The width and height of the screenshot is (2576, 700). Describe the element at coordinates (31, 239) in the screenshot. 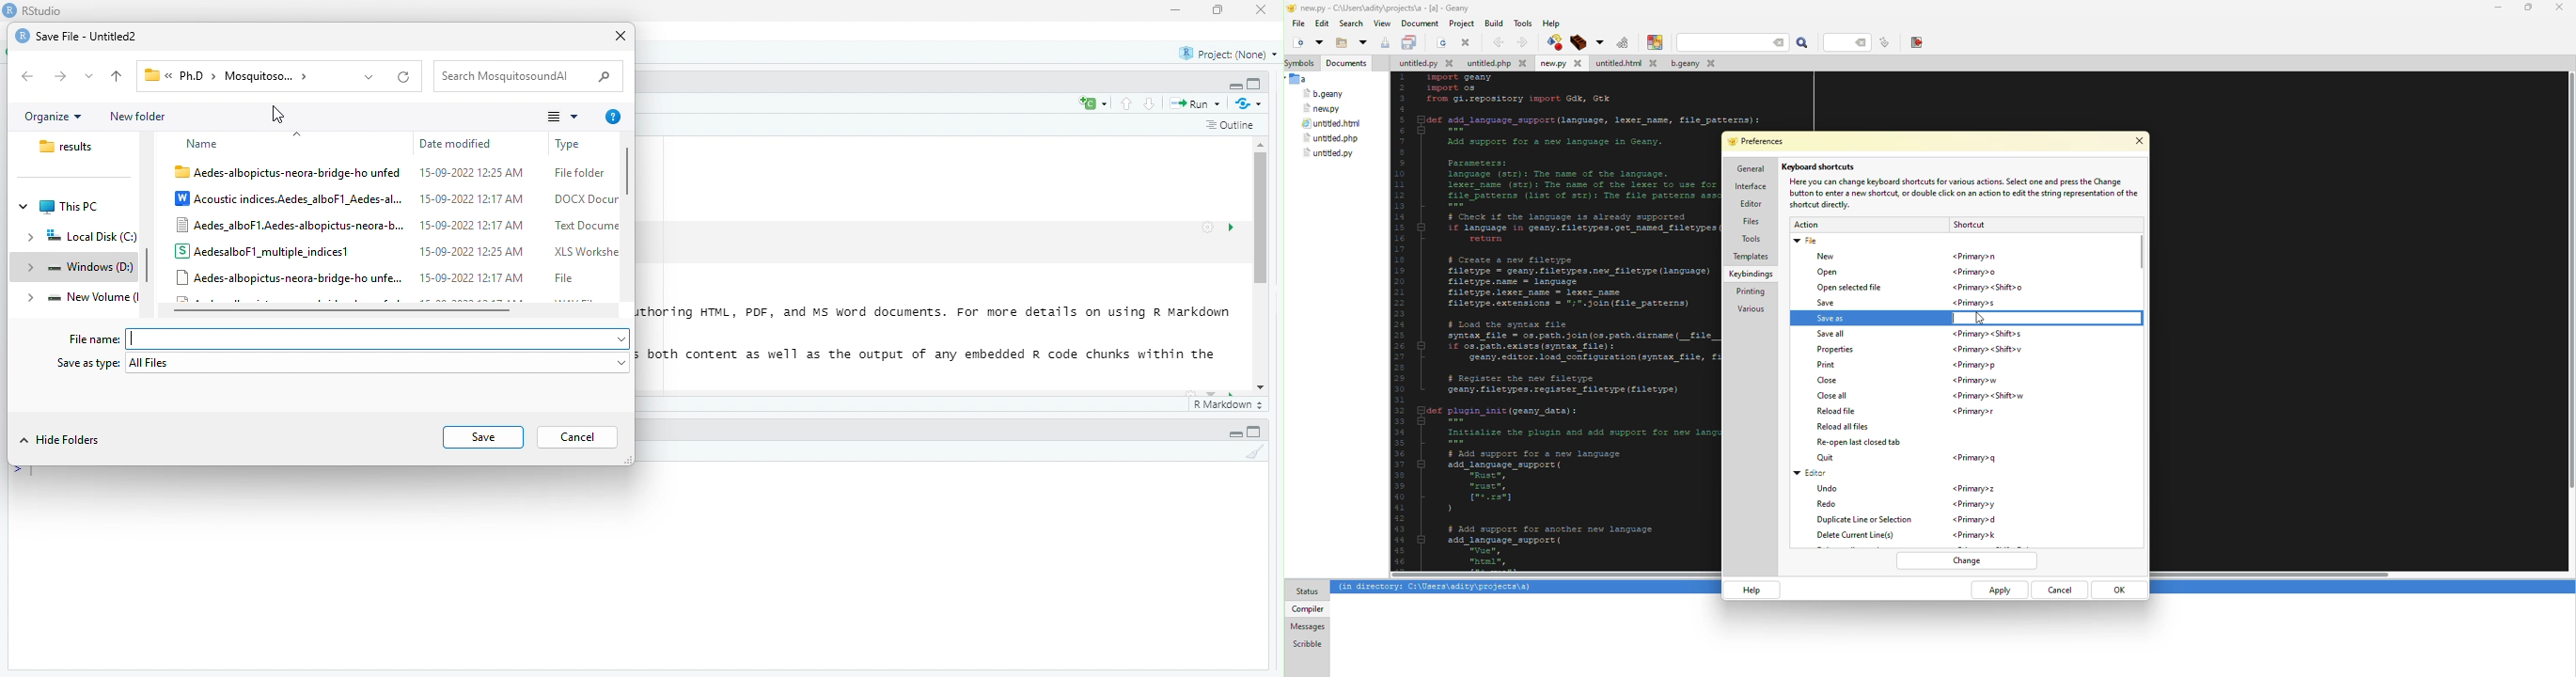

I see `expand` at that location.